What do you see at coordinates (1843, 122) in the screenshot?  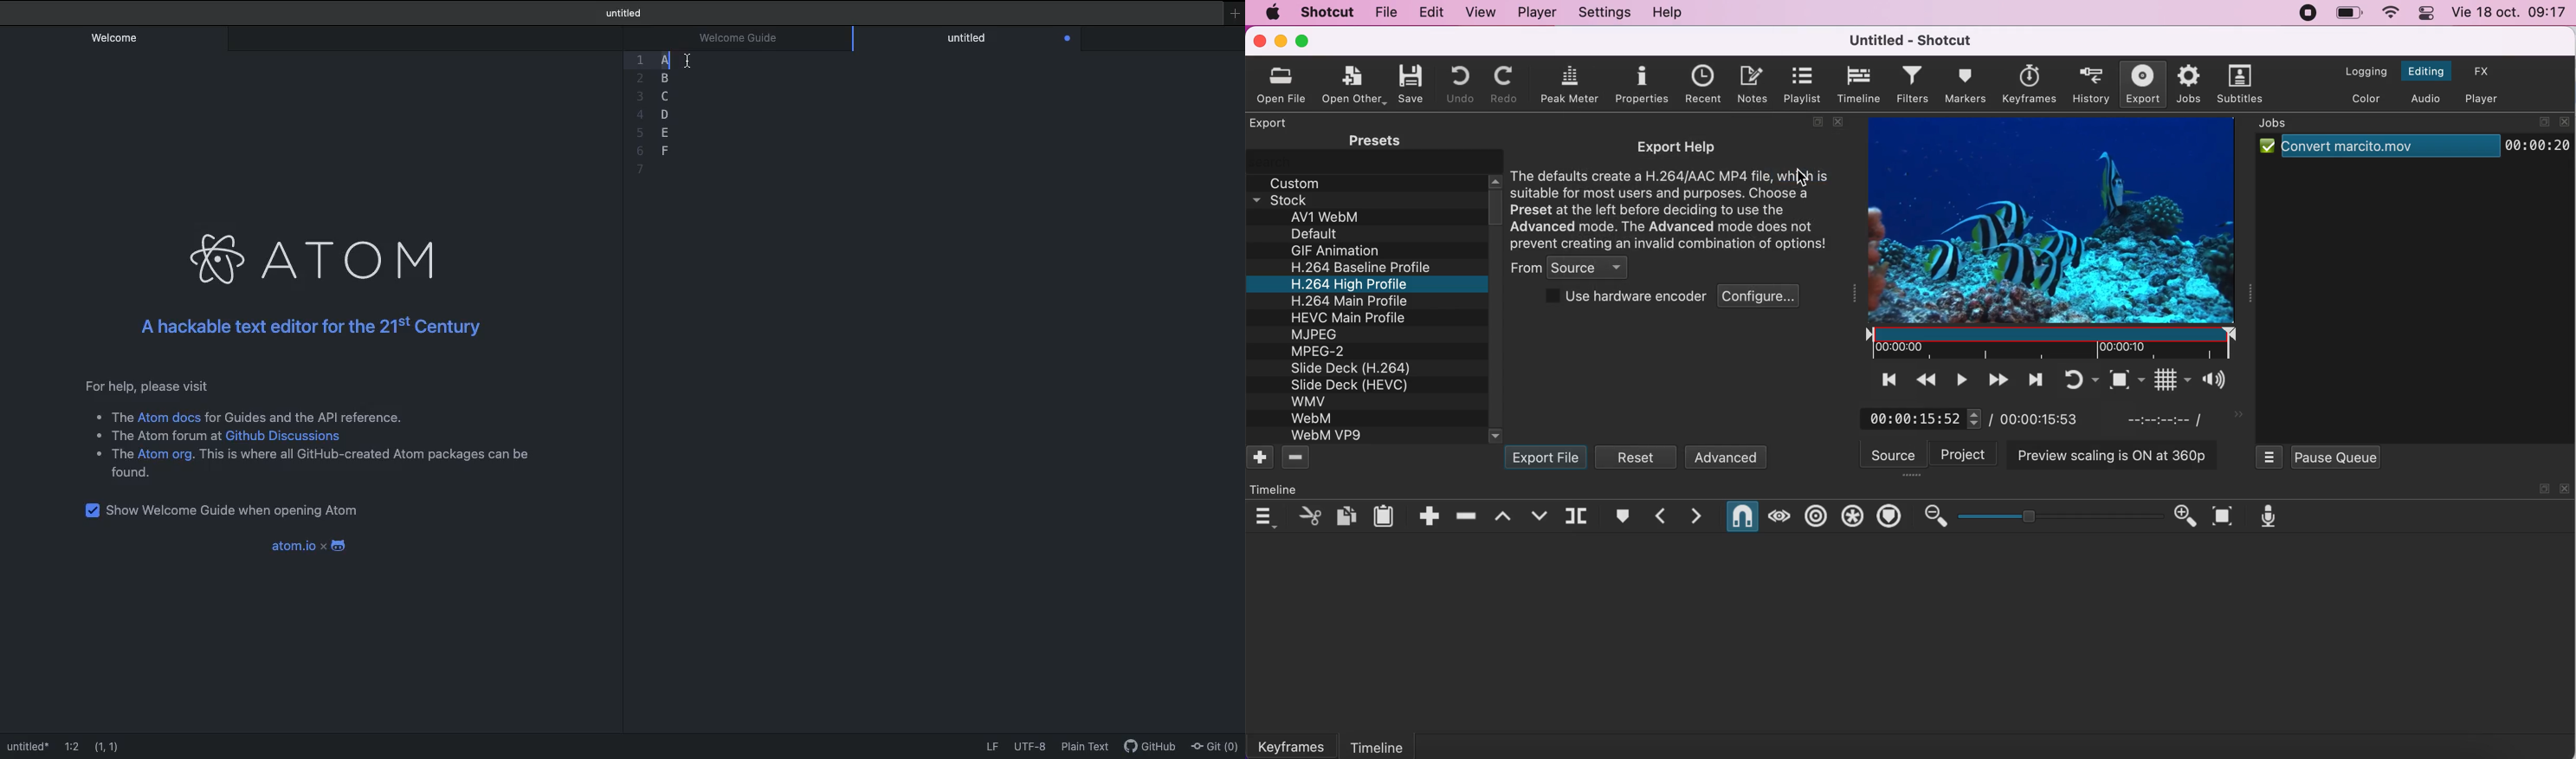 I see `close` at bounding box center [1843, 122].